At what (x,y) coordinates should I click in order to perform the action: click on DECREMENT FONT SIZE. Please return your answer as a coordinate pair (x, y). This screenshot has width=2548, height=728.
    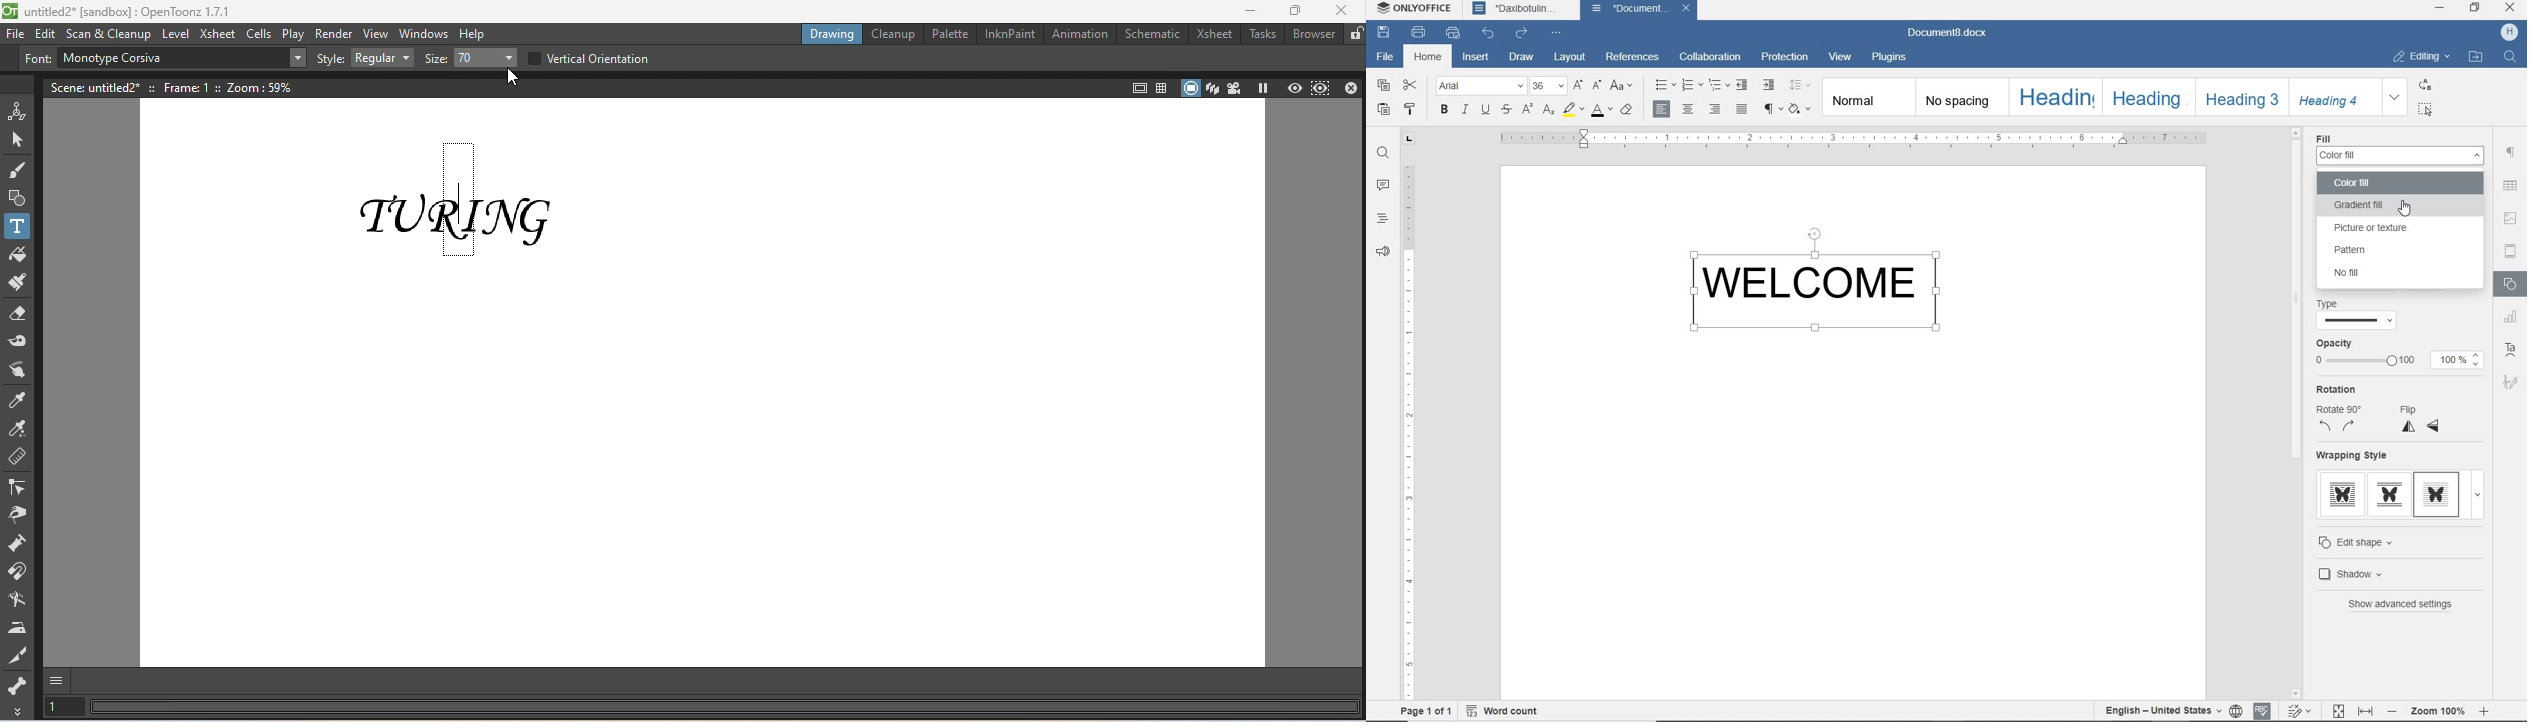
    Looking at the image, I should click on (1598, 86).